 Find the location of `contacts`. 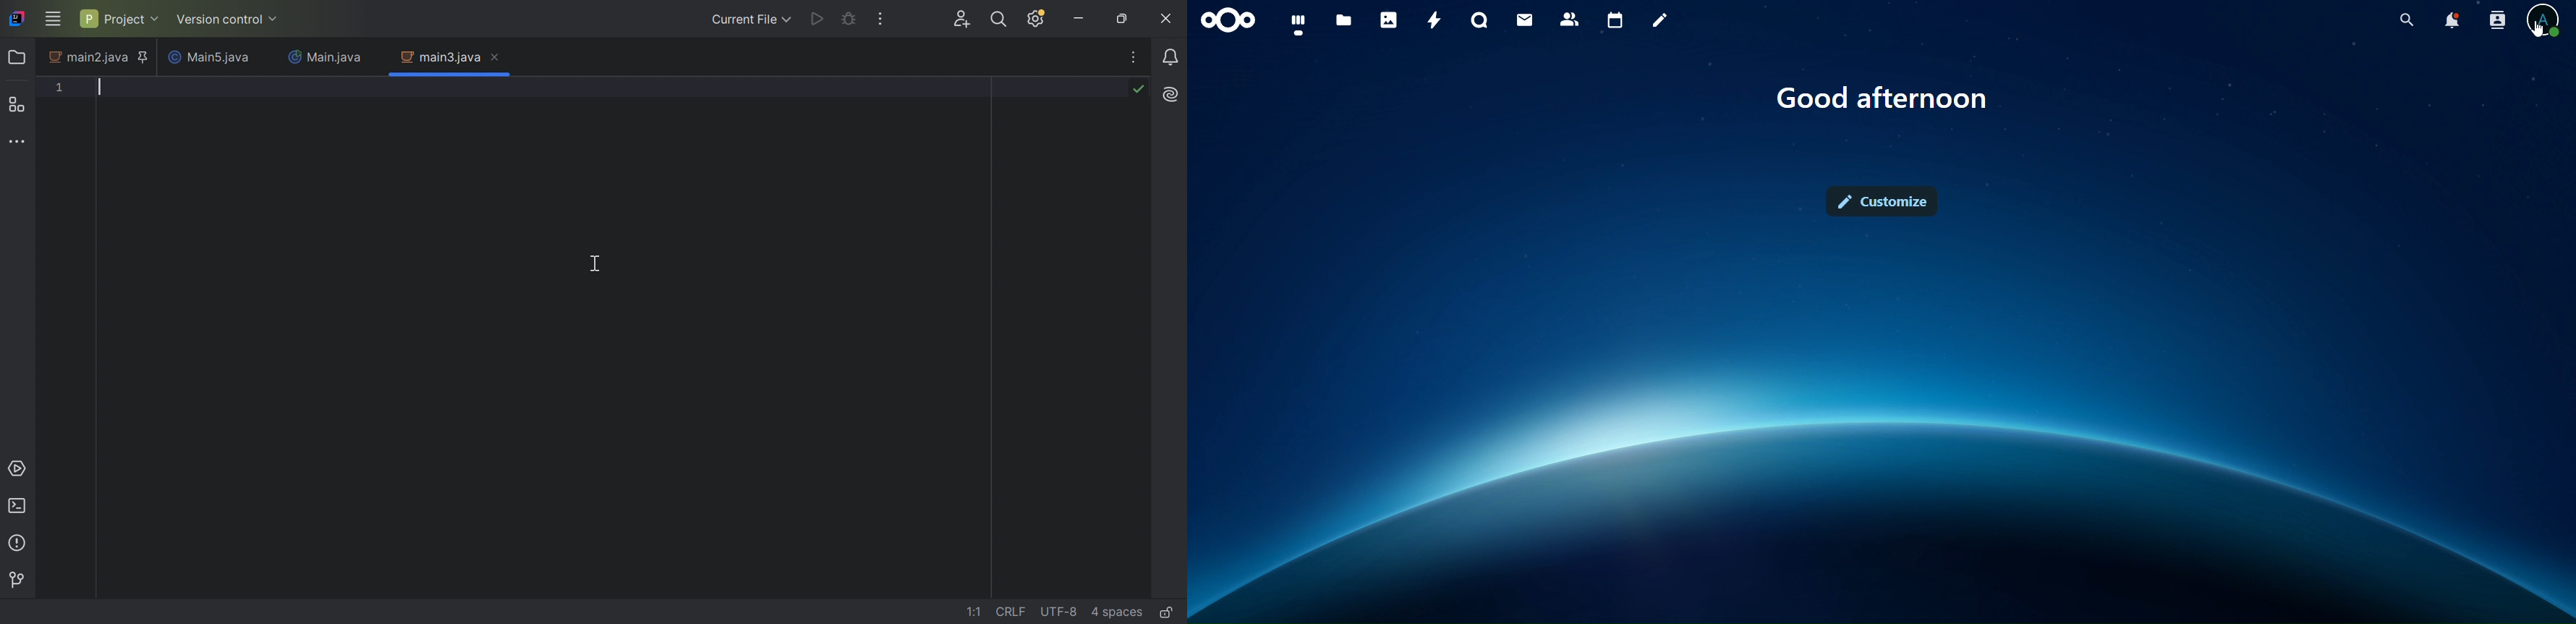

contacts is located at coordinates (1572, 19).